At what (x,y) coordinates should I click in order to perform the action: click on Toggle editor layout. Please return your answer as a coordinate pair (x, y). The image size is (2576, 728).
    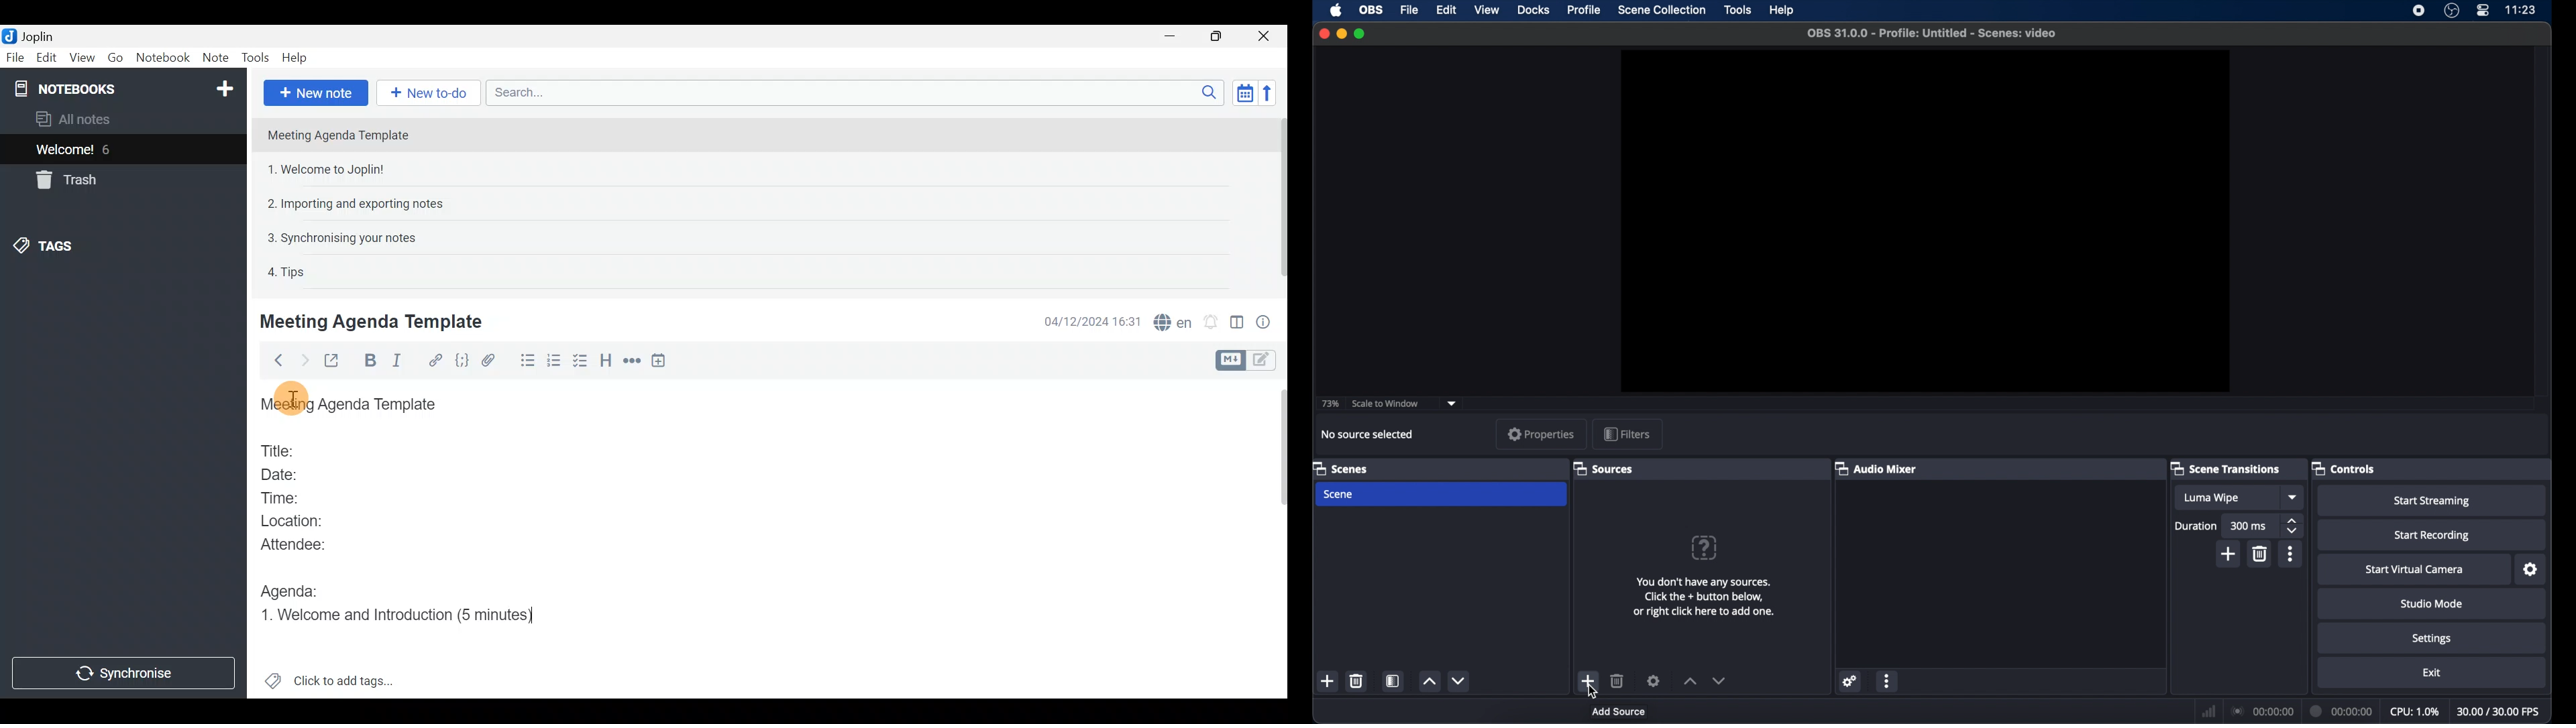
    Looking at the image, I should click on (1238, 324).